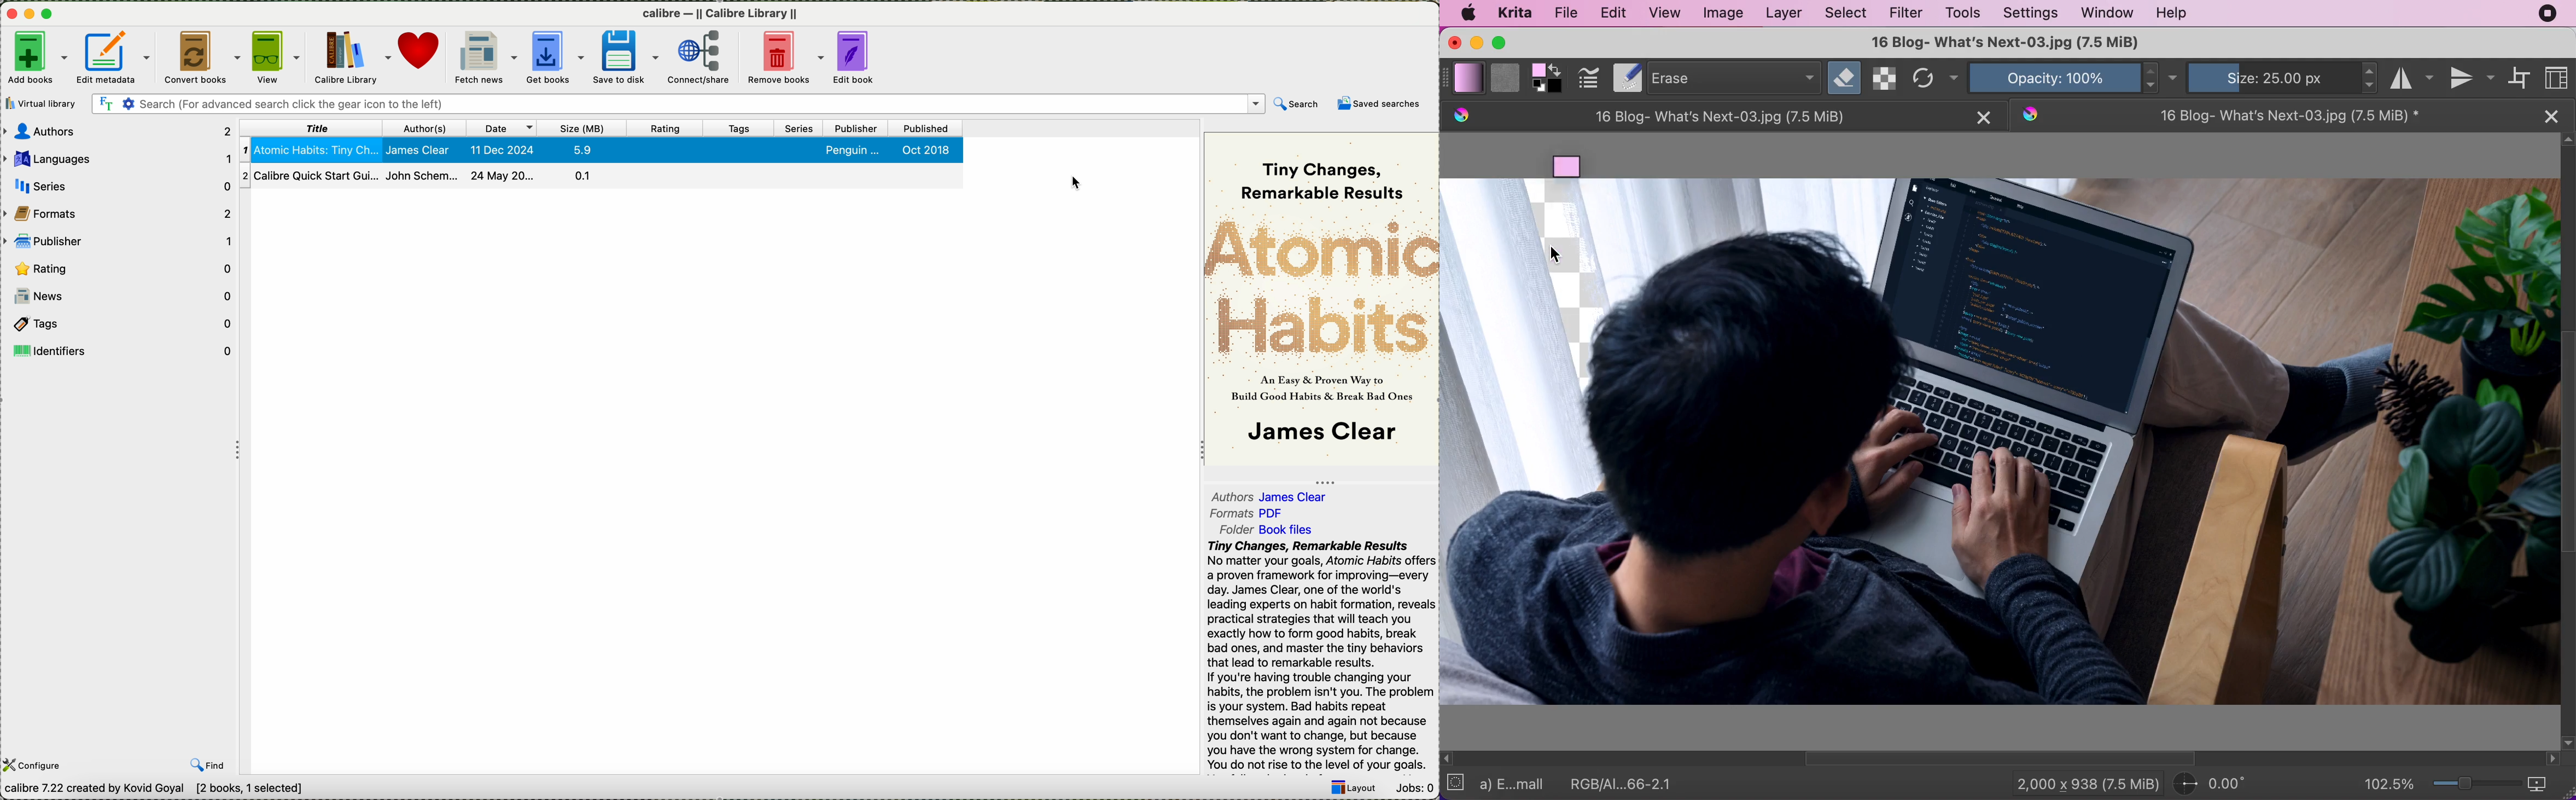  I want to click on foreground and background color selector, so click(1548, 78).